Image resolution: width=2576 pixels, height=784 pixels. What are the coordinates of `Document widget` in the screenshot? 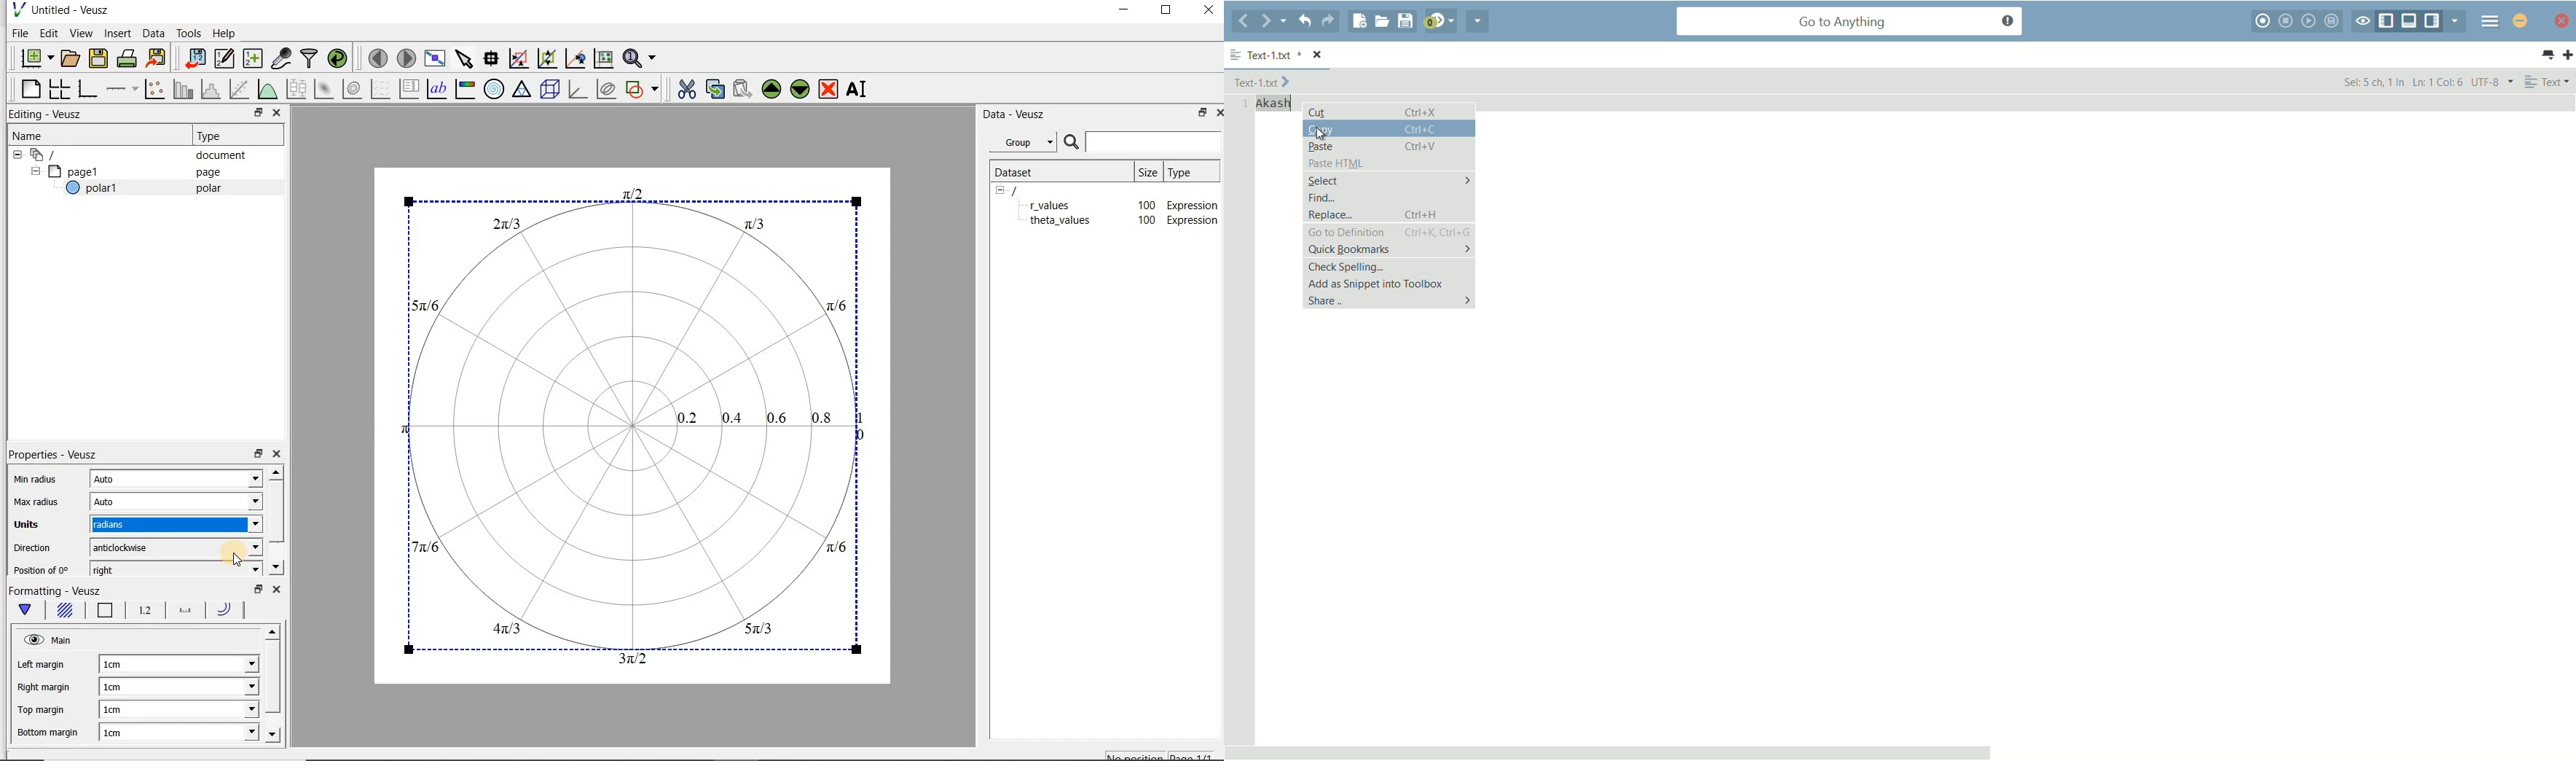 It's located at (68, 155).